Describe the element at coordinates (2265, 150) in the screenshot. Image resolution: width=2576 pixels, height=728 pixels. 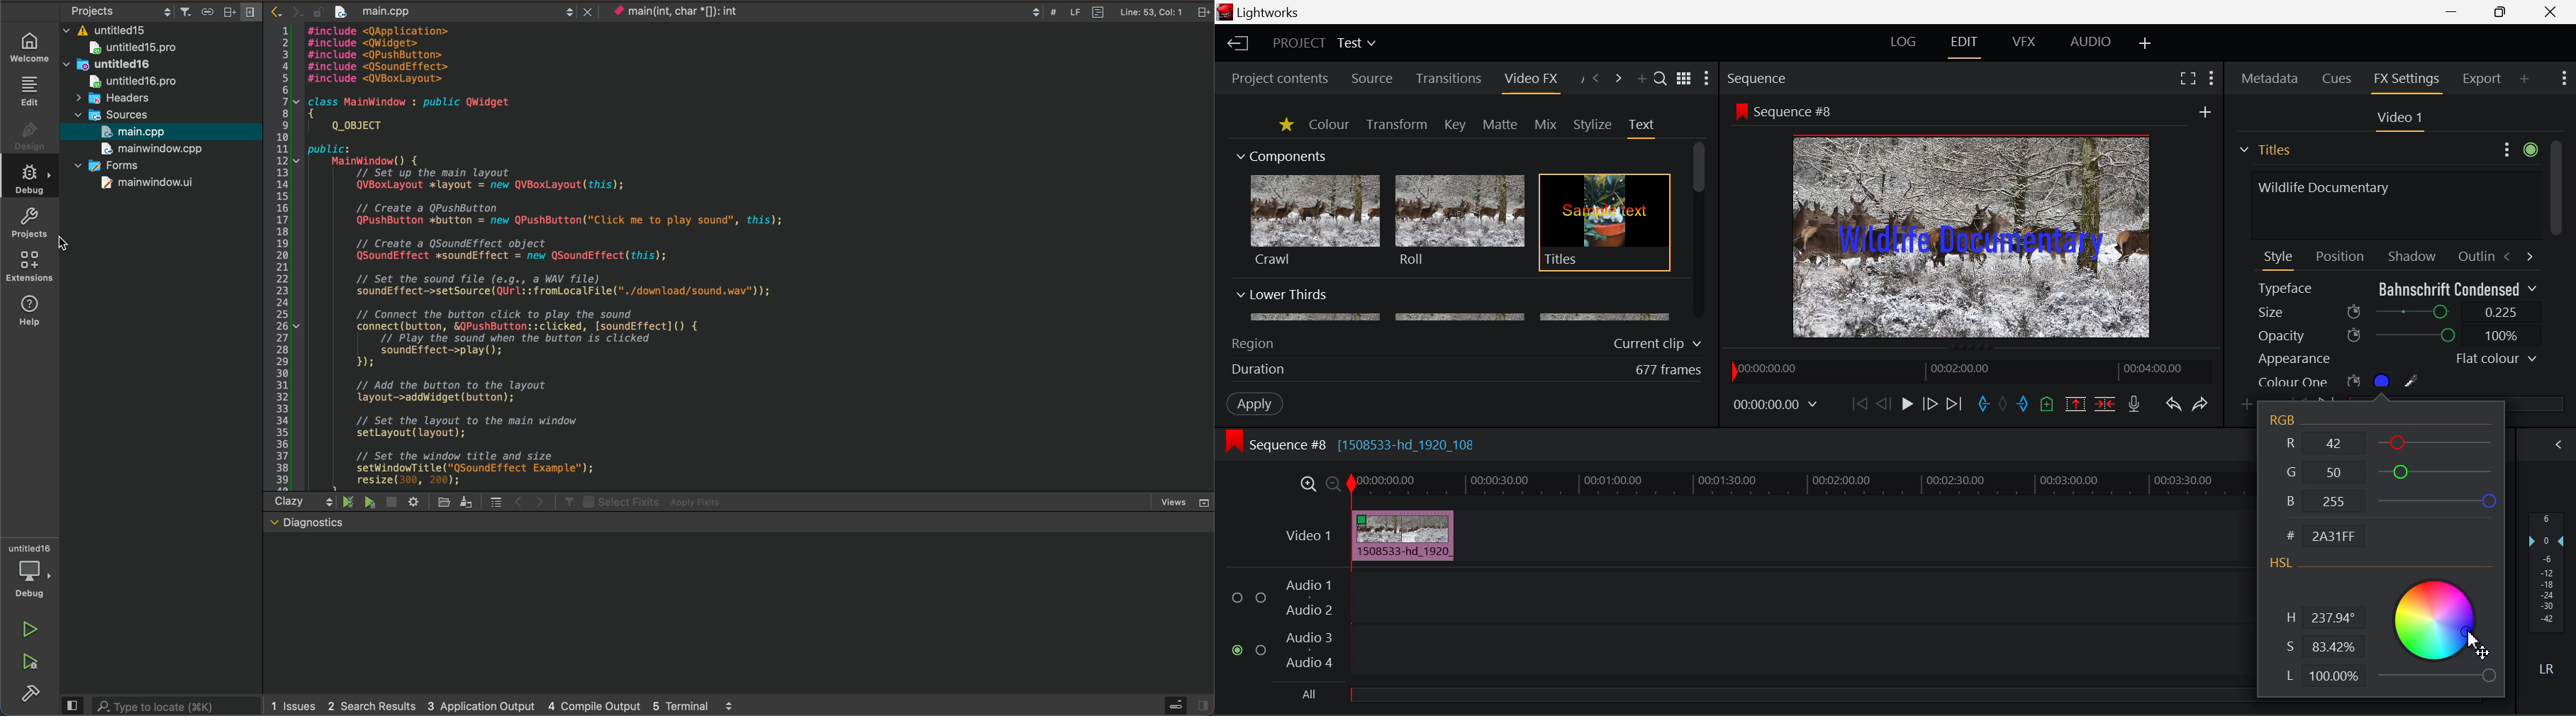
I see `Titles Section` at that location.